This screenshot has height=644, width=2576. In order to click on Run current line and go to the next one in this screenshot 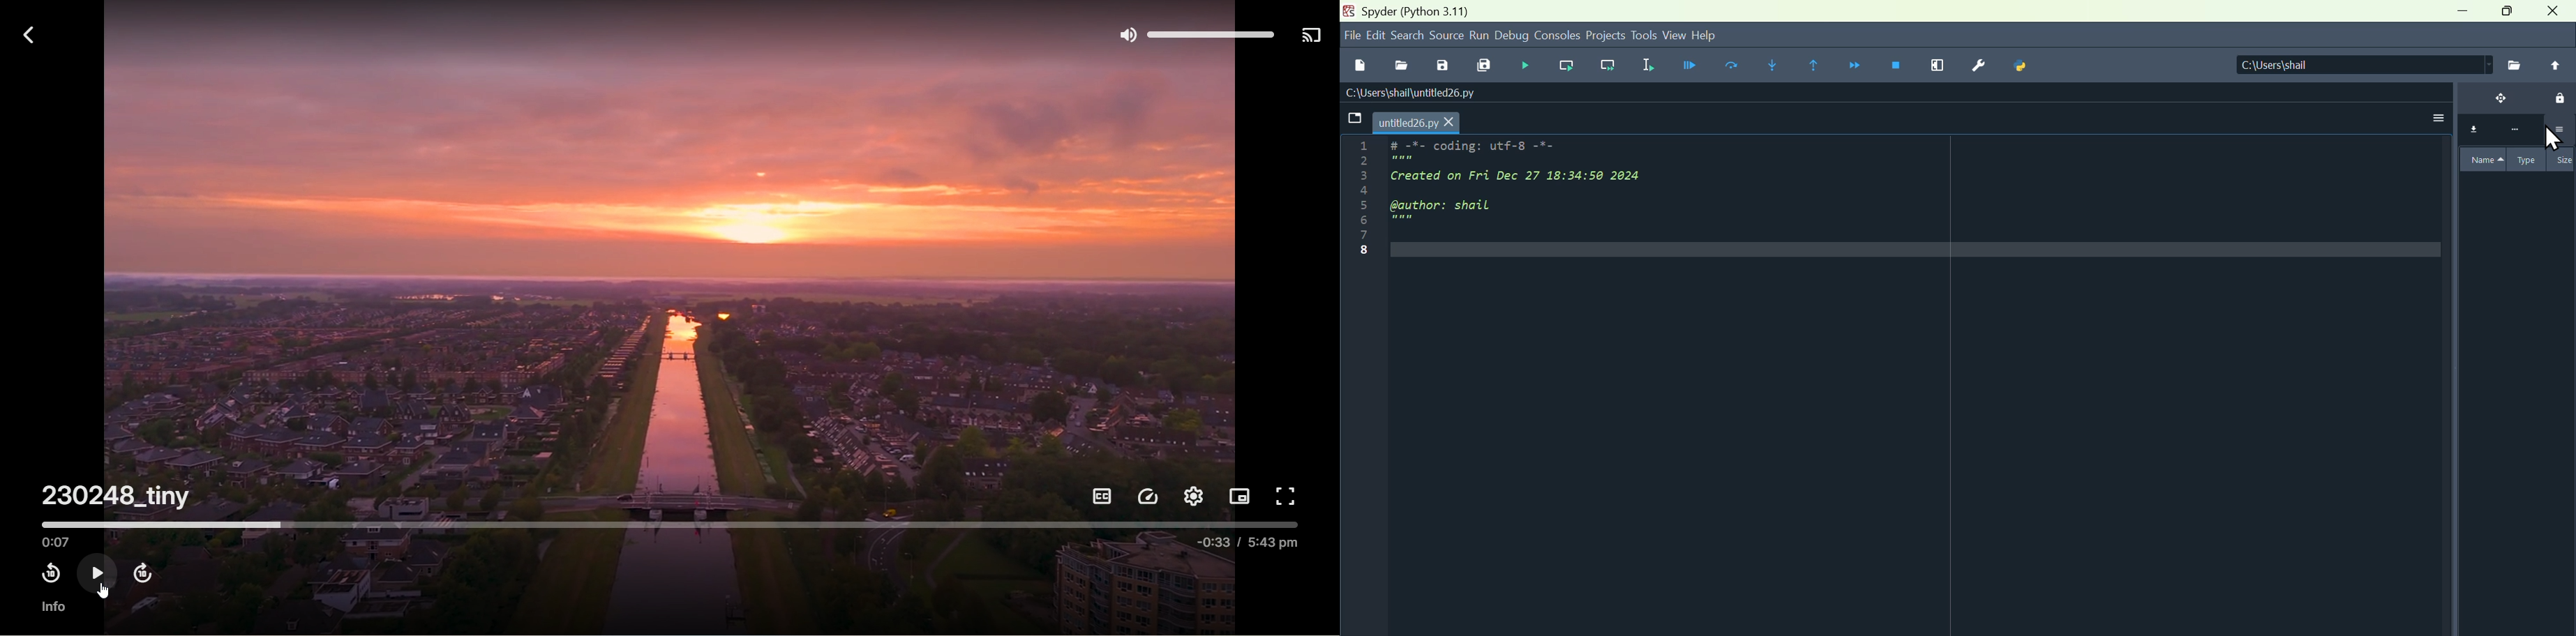, I will do `click(1610, 66)`.